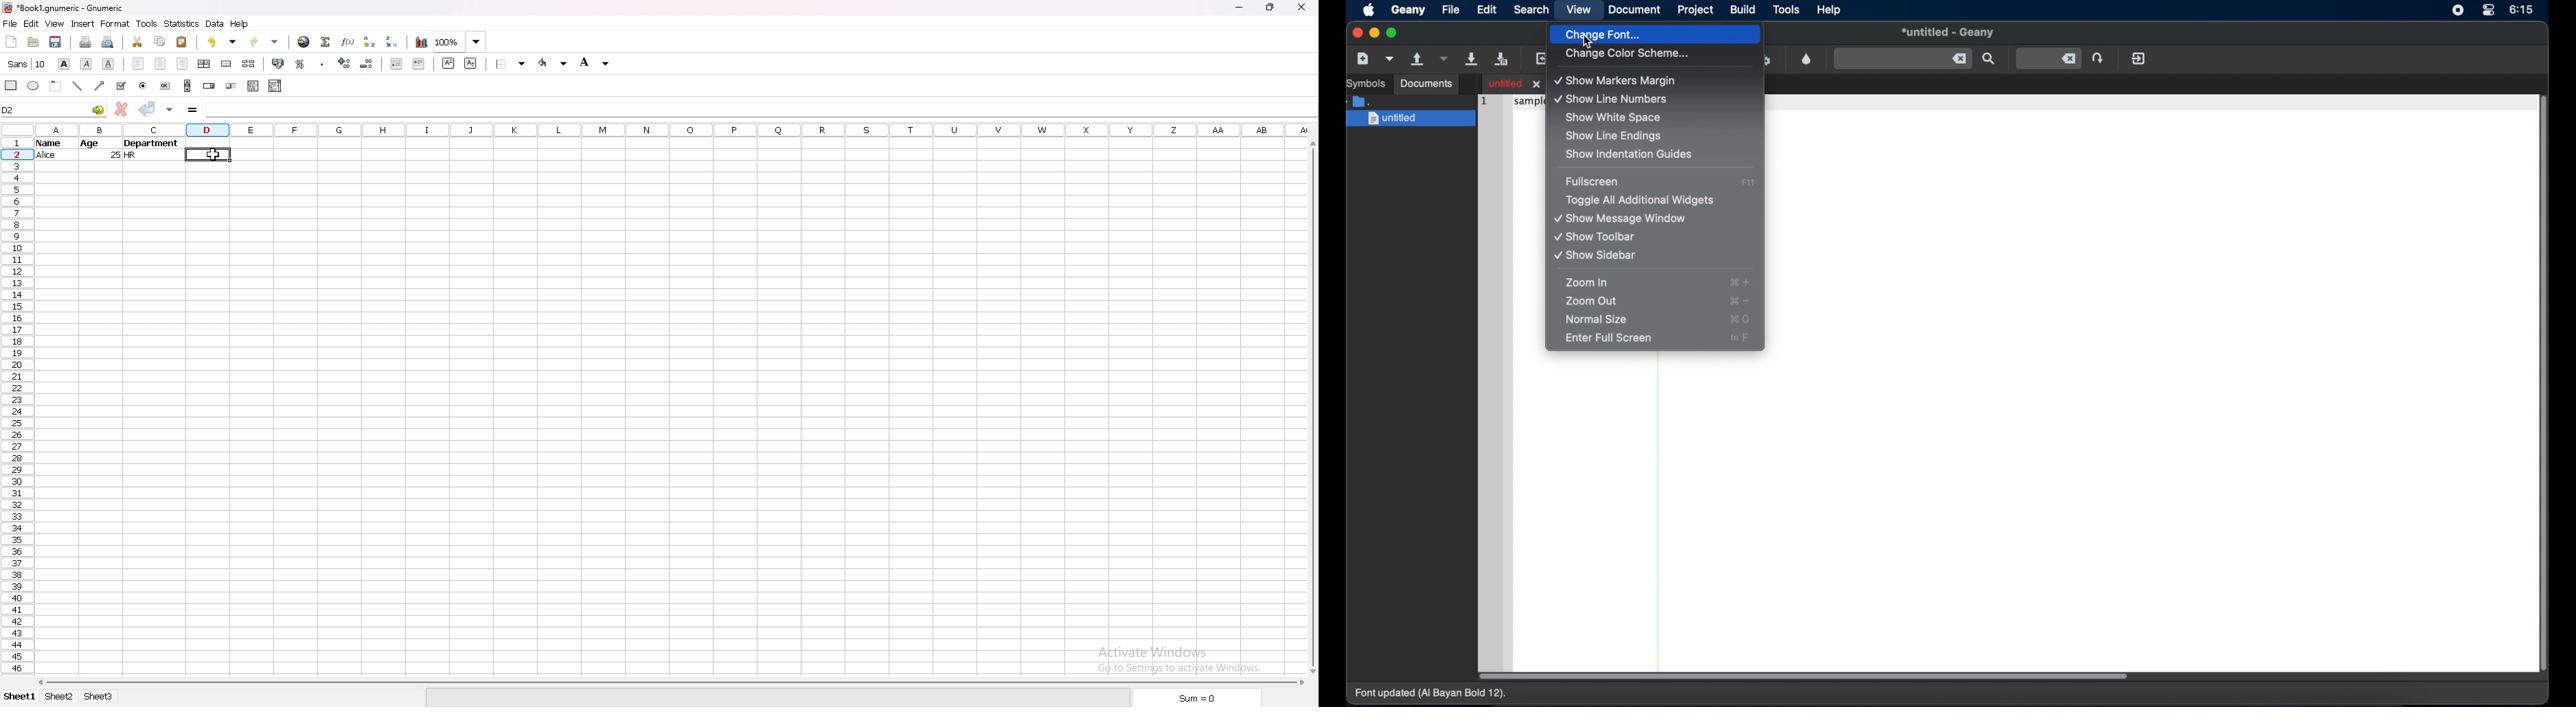  Describe the element at coordinates (1740, 300) in the screenshot. I see `zoom out` at that location.